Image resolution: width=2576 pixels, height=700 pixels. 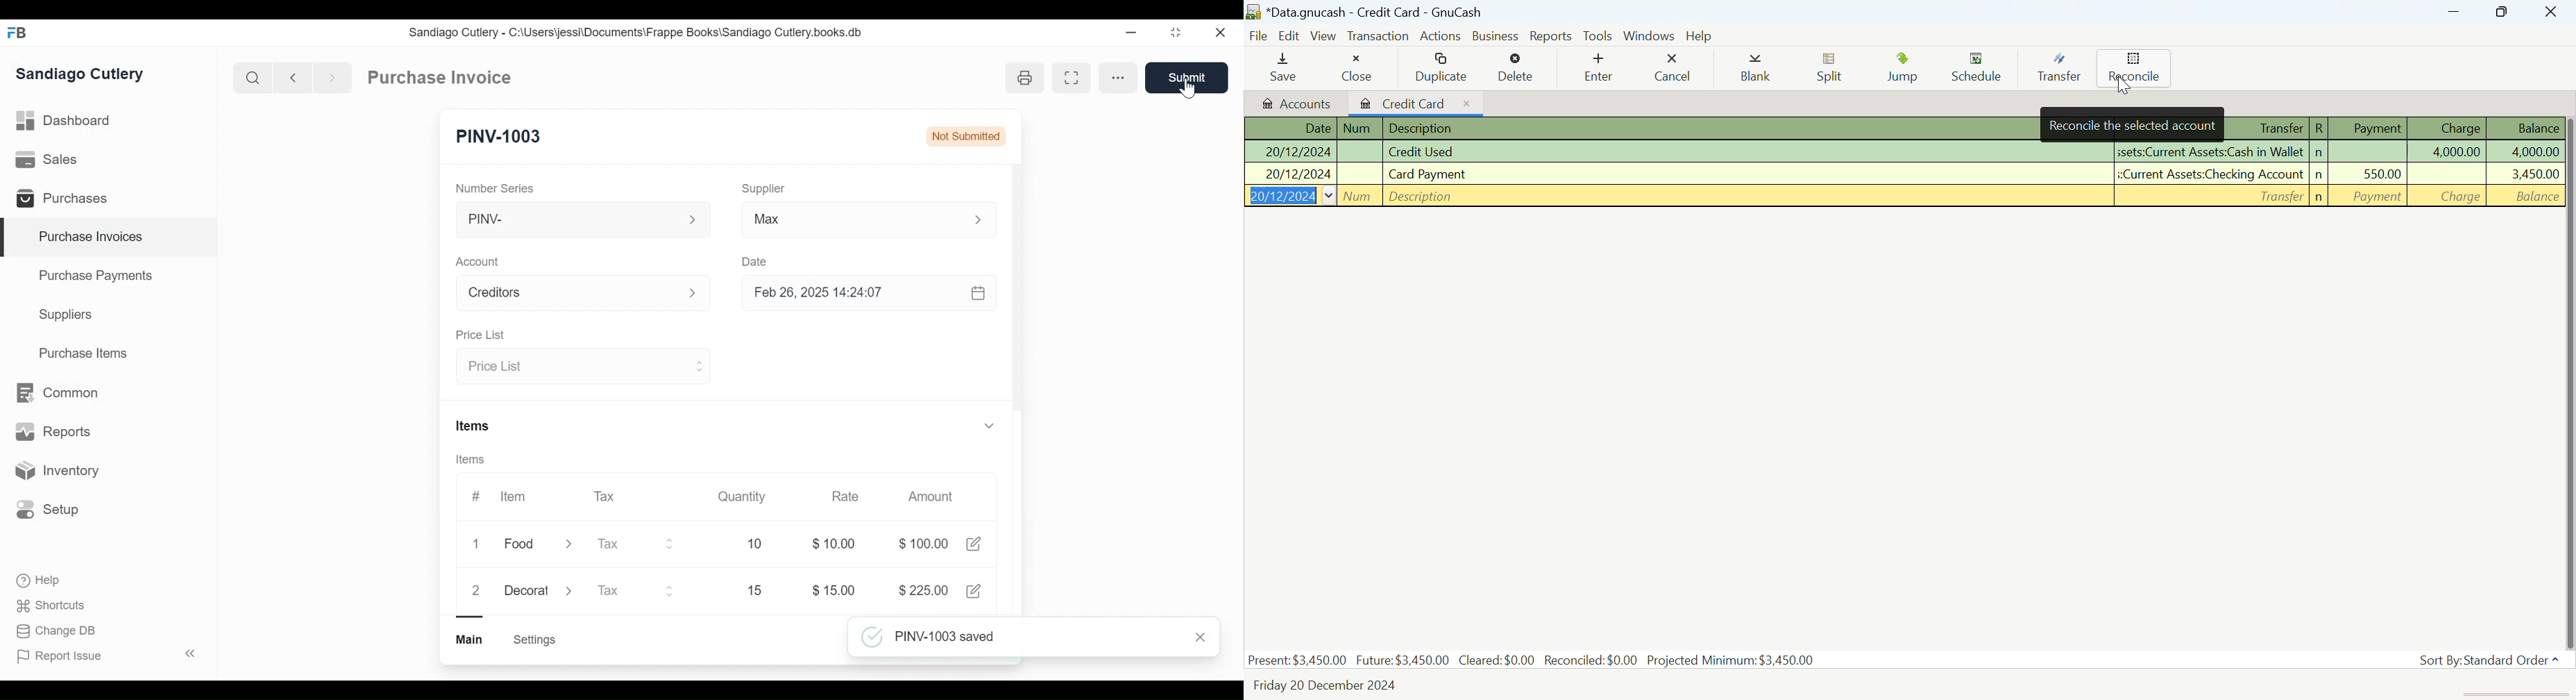 What do you see at coordinates (1376, 37) in the screenshot?
I see `Transaction` at bounding box center [1376, 37].